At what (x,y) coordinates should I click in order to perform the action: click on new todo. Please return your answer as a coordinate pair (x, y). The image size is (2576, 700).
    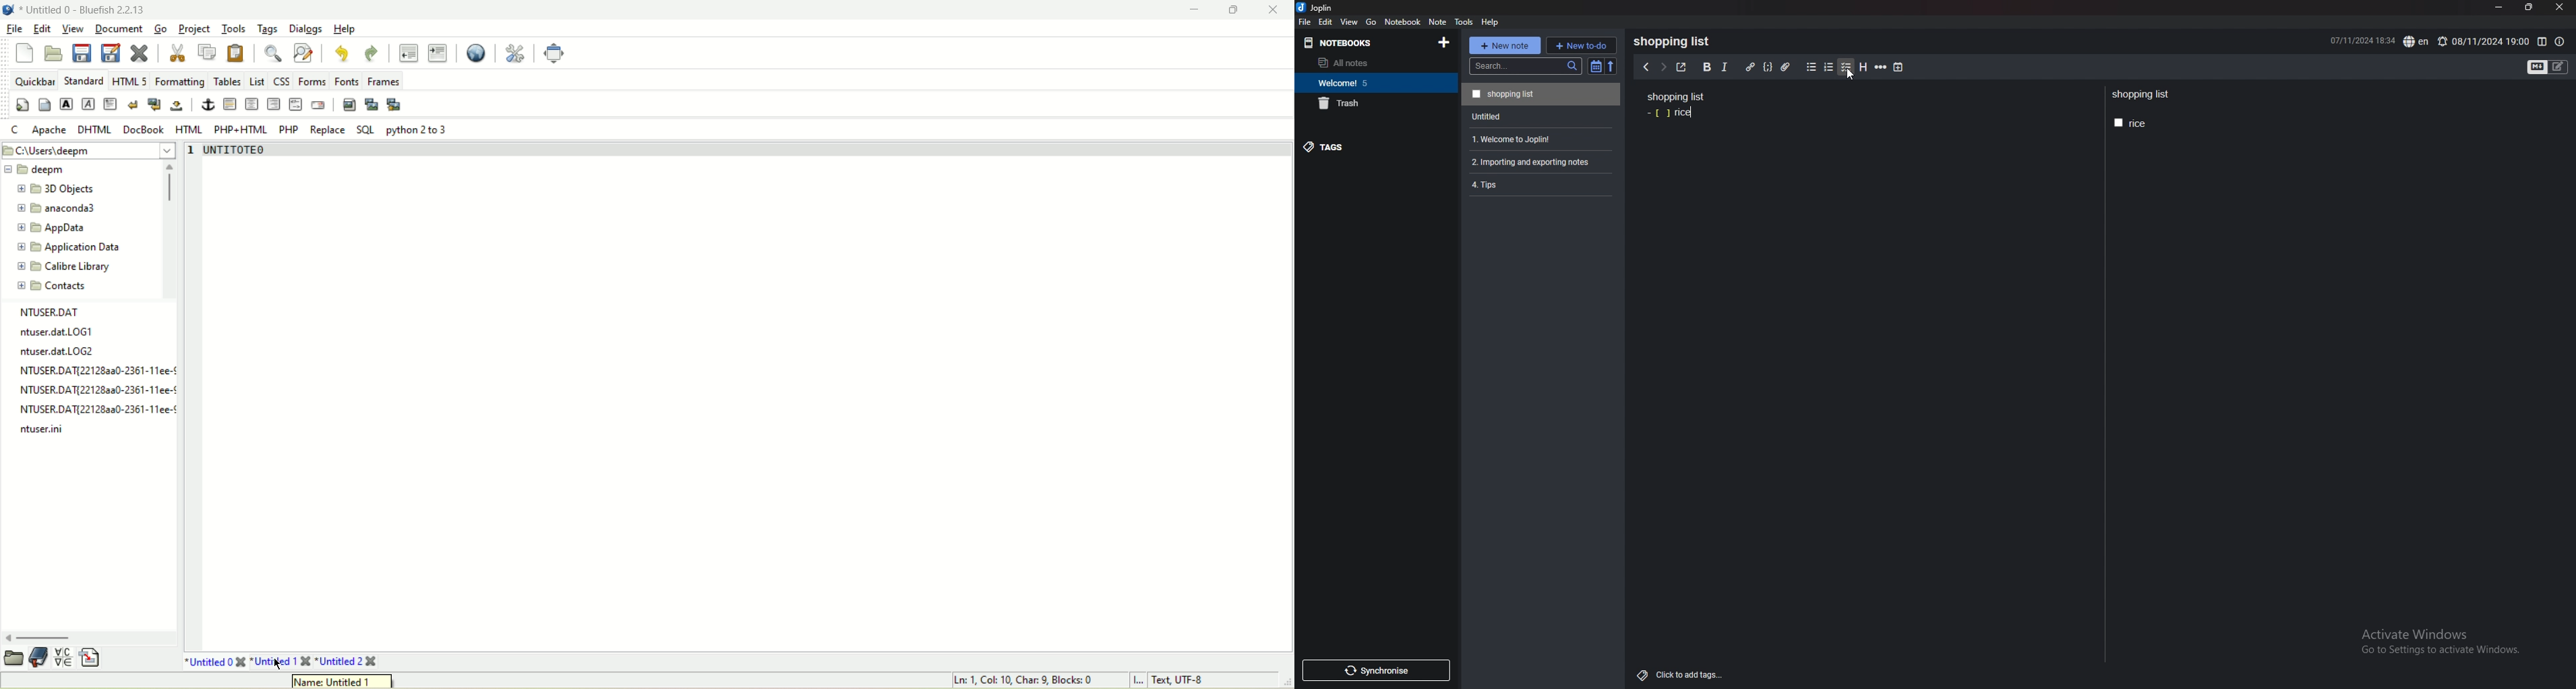
    Looking at the image, I should click on (1581, 45).